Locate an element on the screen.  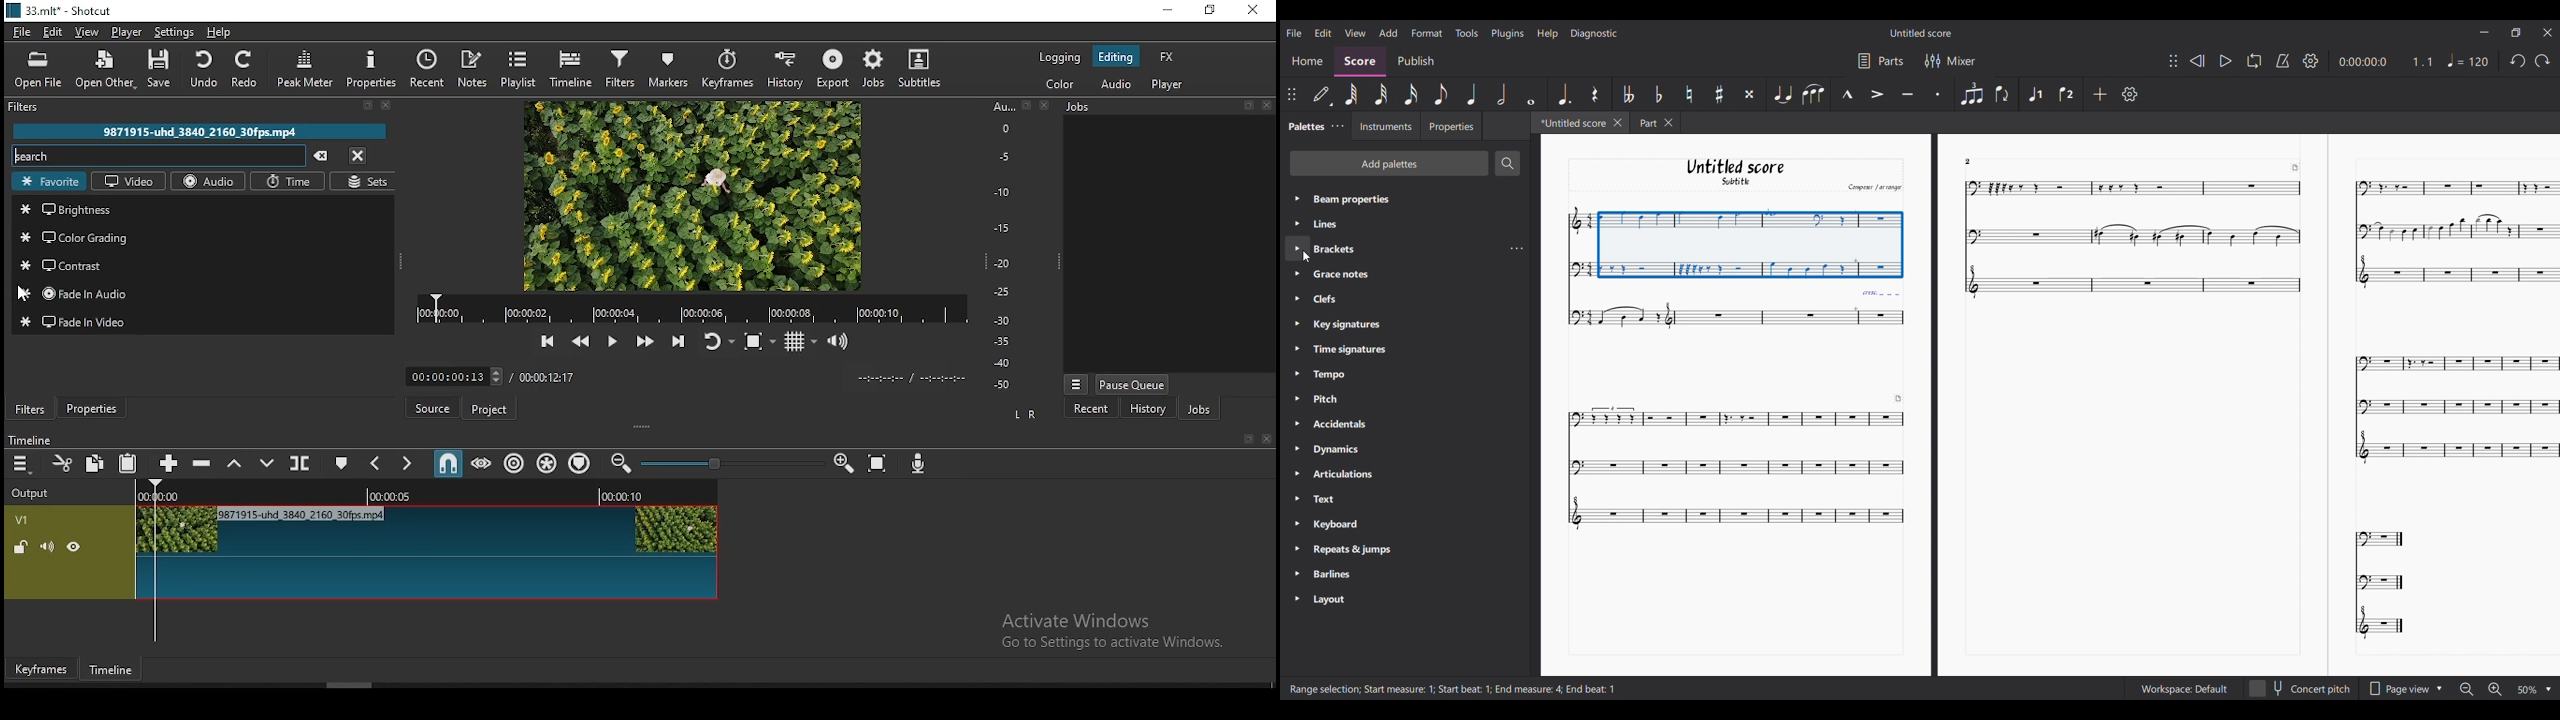
resize is located at coordinates (1249, 438).